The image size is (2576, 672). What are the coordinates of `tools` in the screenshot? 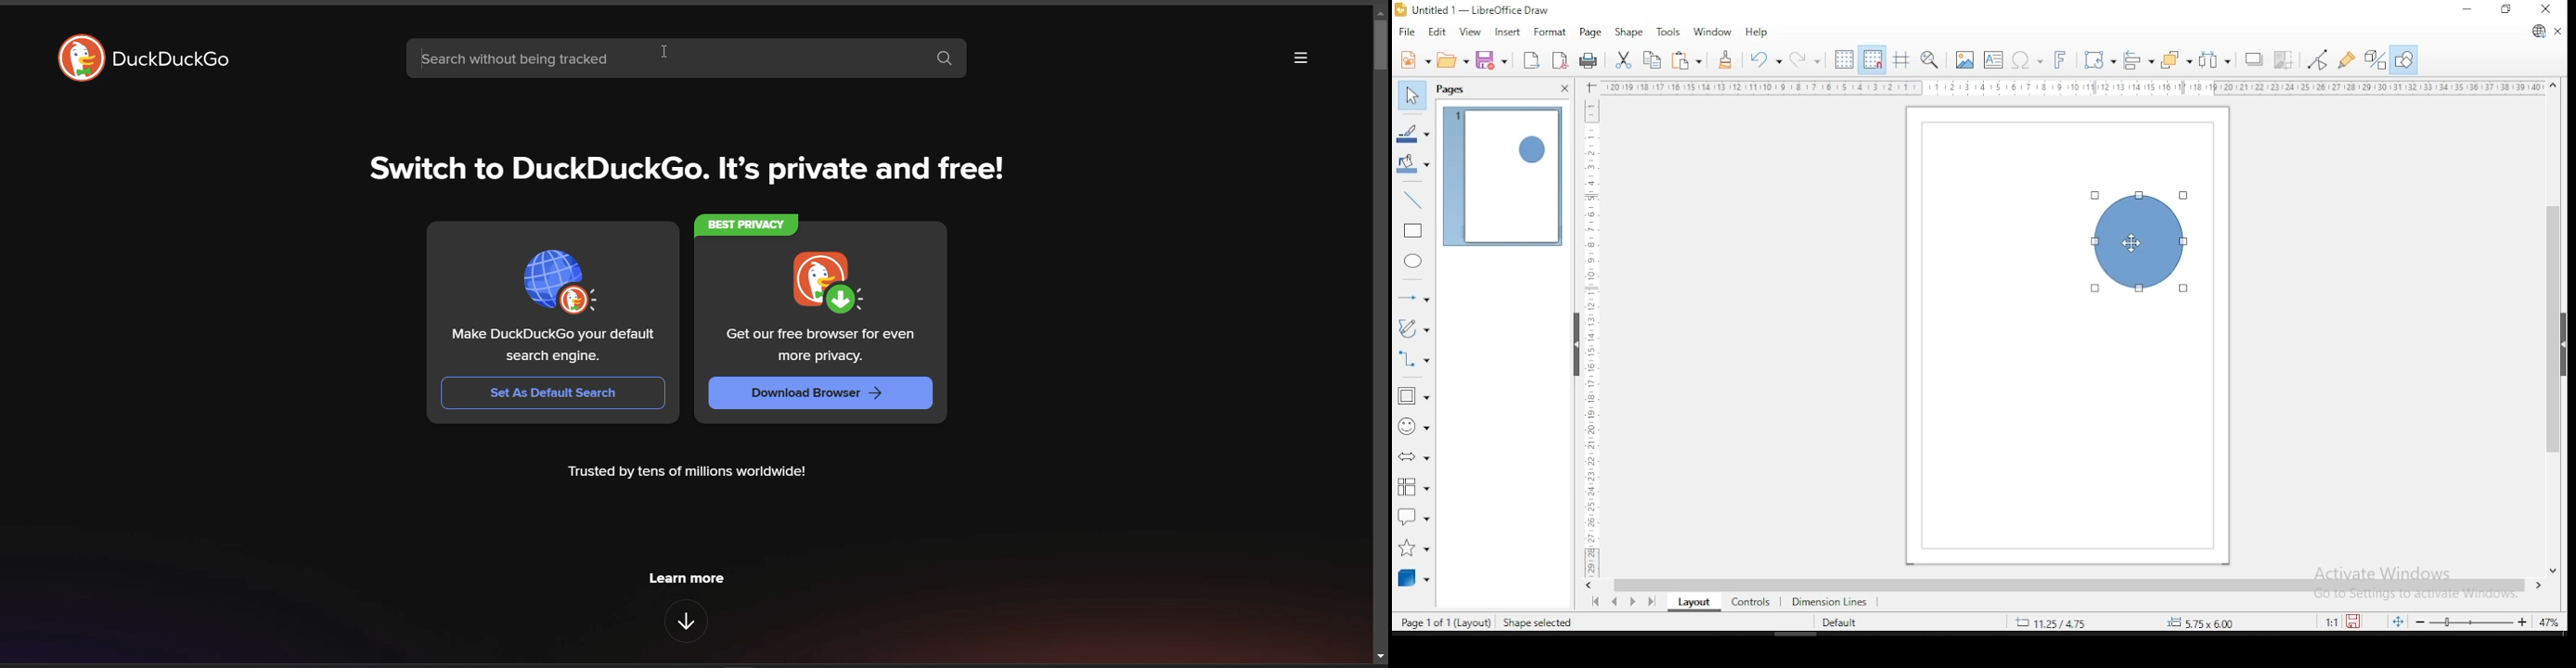 It's located at (1668, 31).